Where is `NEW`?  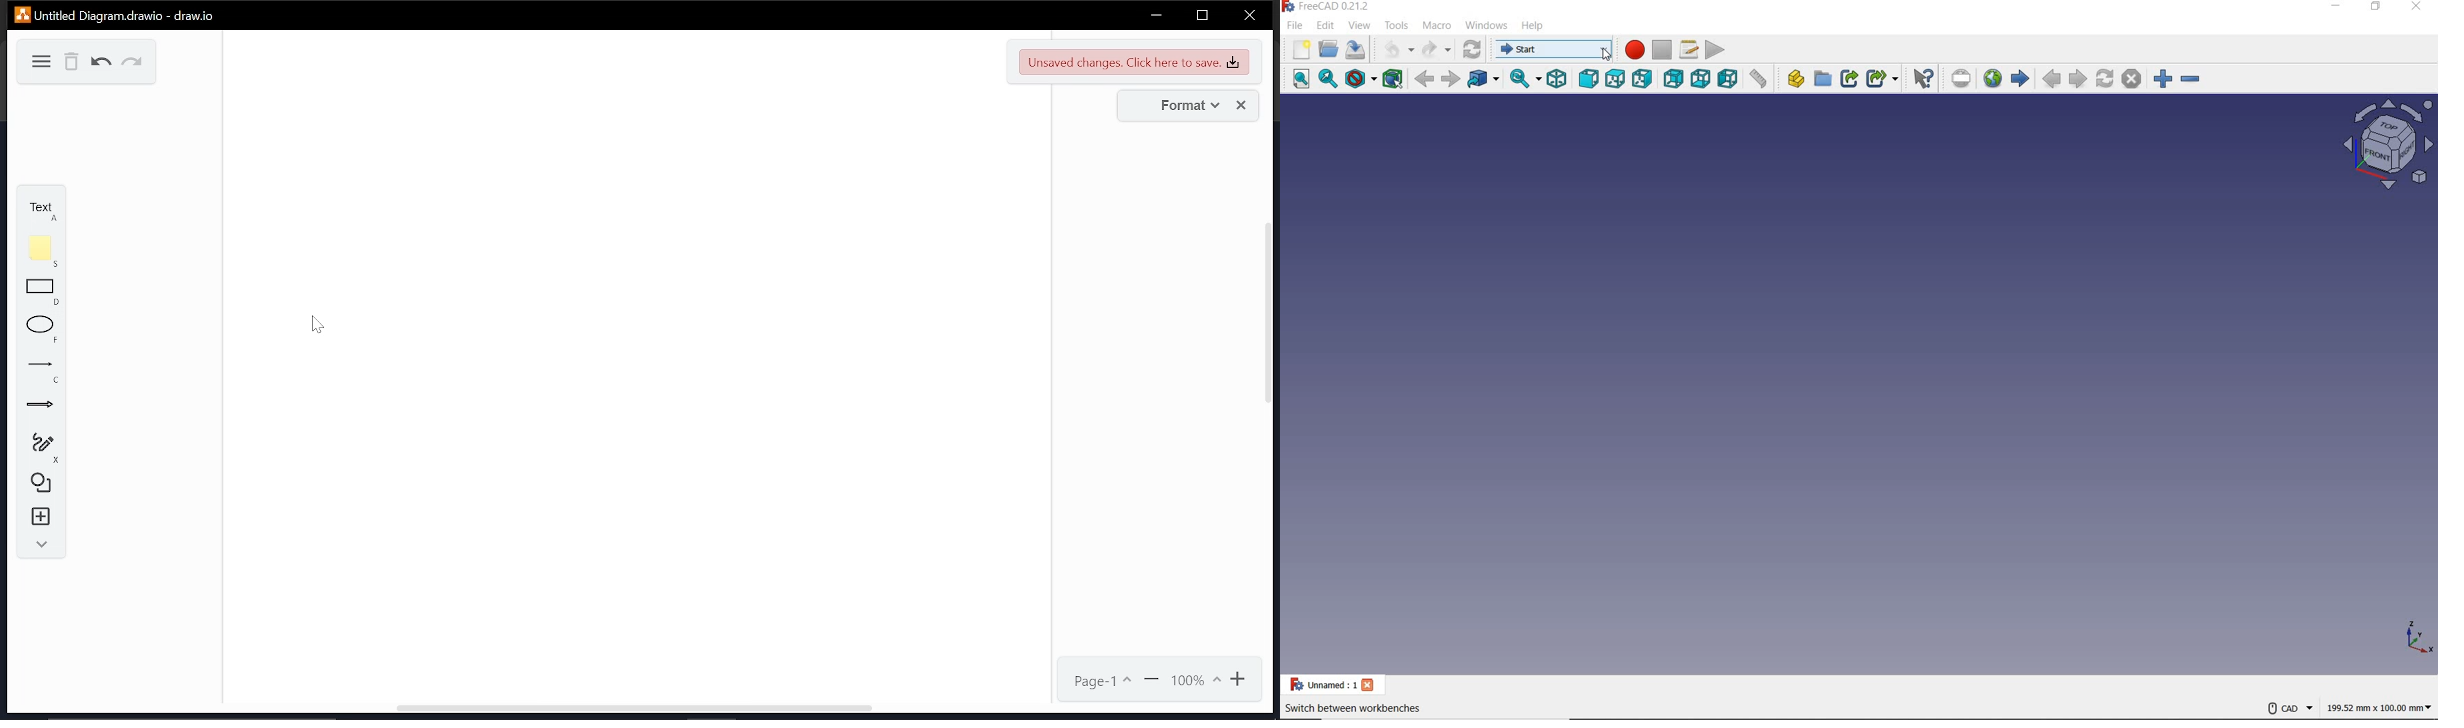 NEW is located at coordinates (1298, 50).